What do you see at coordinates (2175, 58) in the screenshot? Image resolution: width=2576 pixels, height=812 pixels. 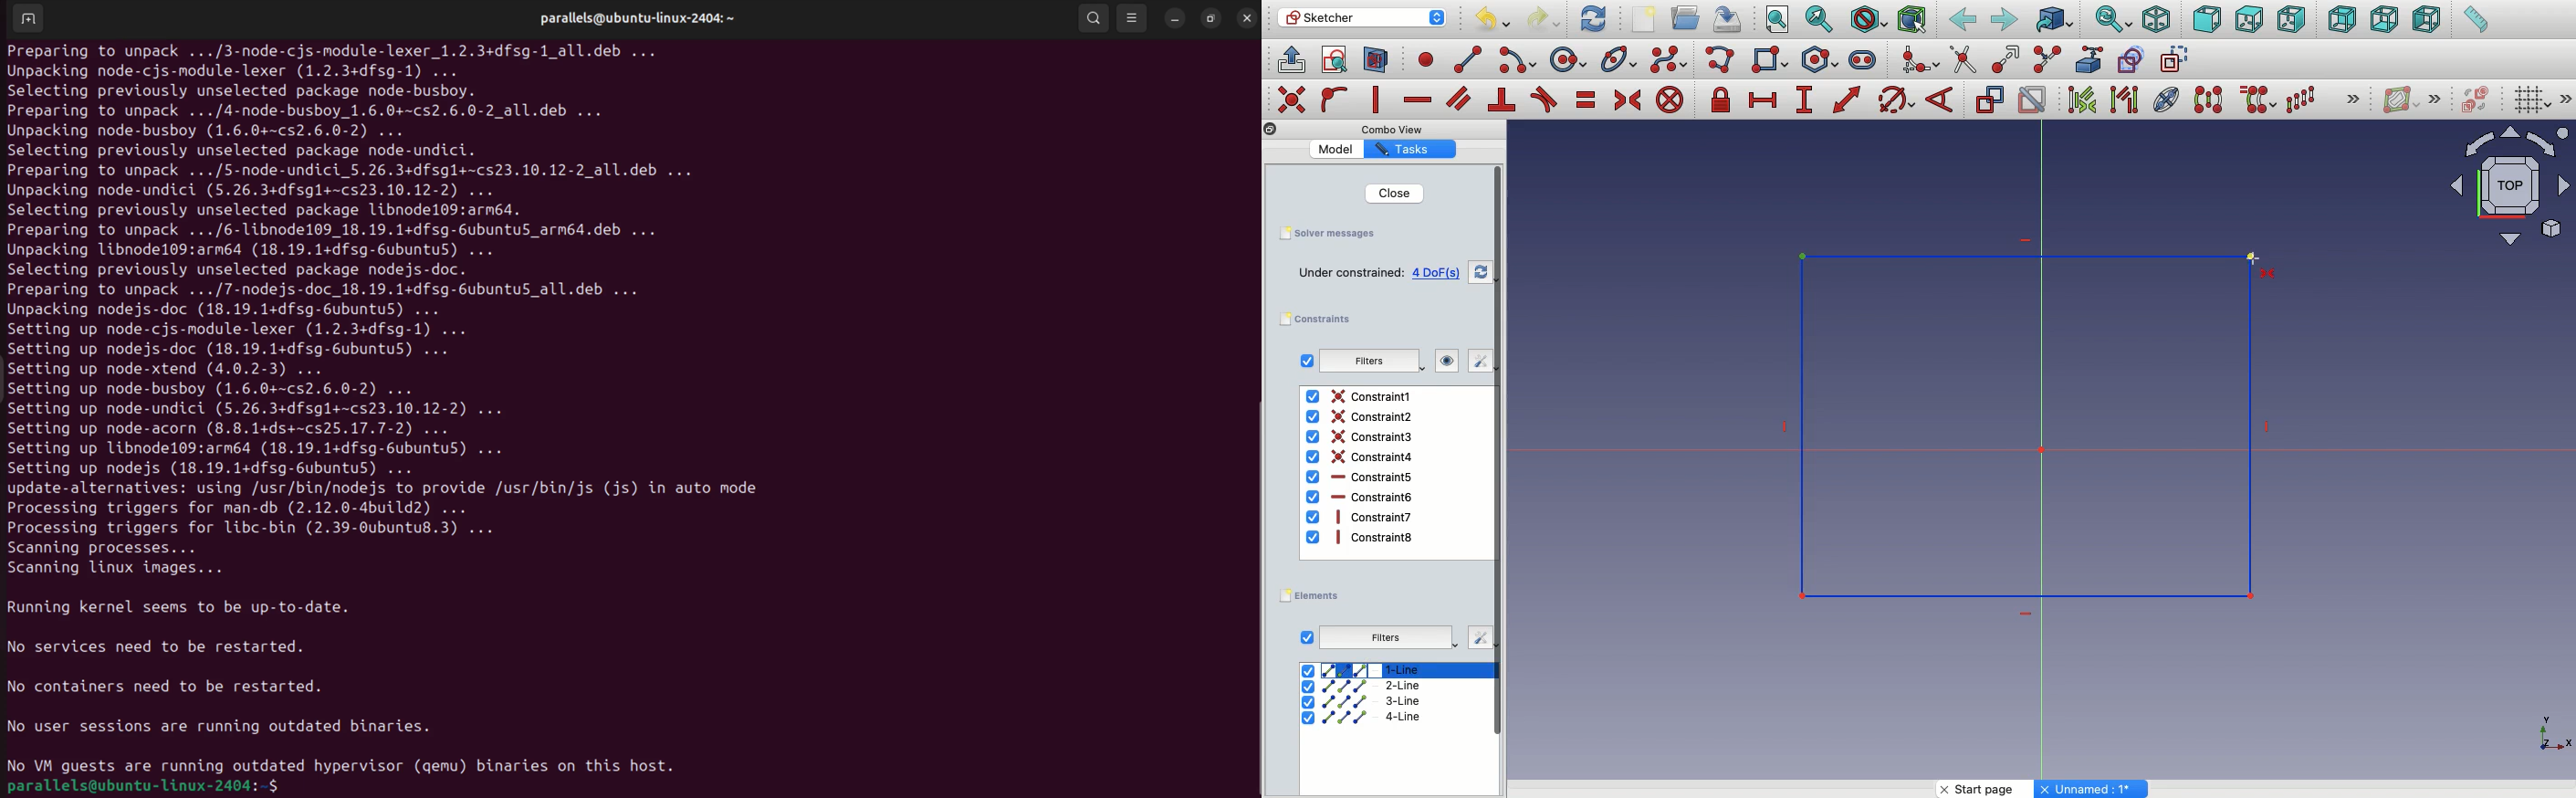 I see `Toggle construction geometry` at bounding box center [2175, 58].